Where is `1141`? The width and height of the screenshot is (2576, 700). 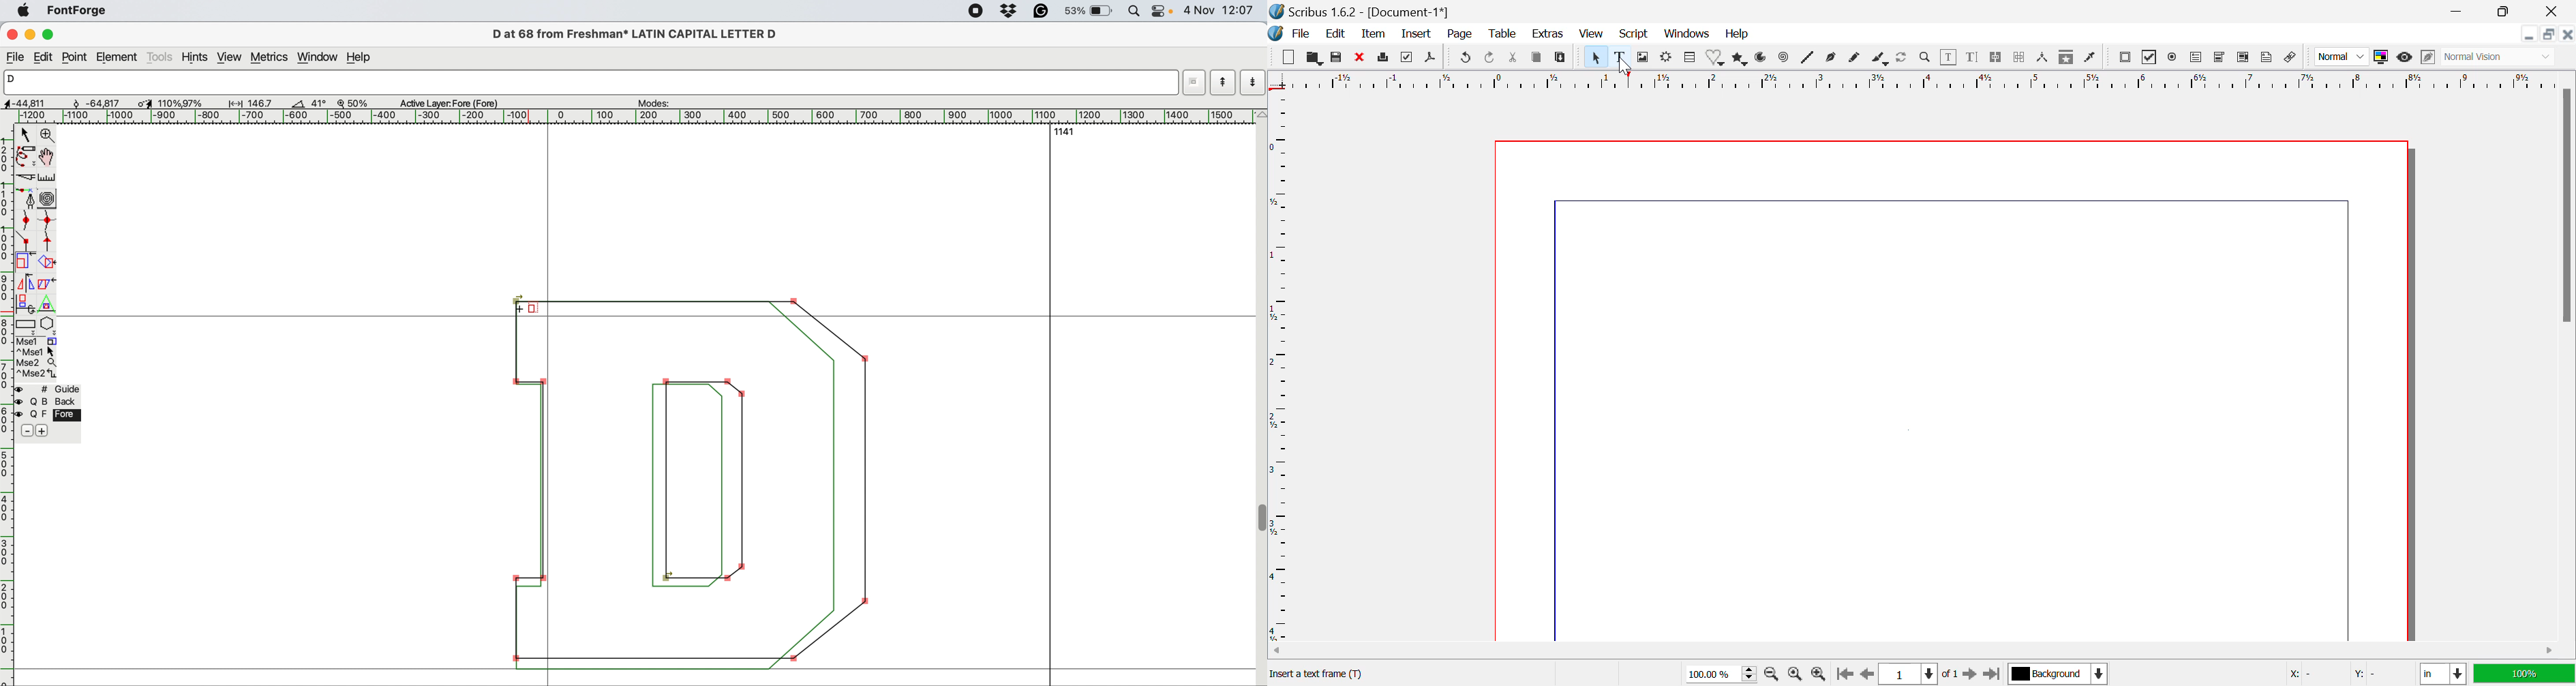
1141 is located at coordinates (1069, 132).